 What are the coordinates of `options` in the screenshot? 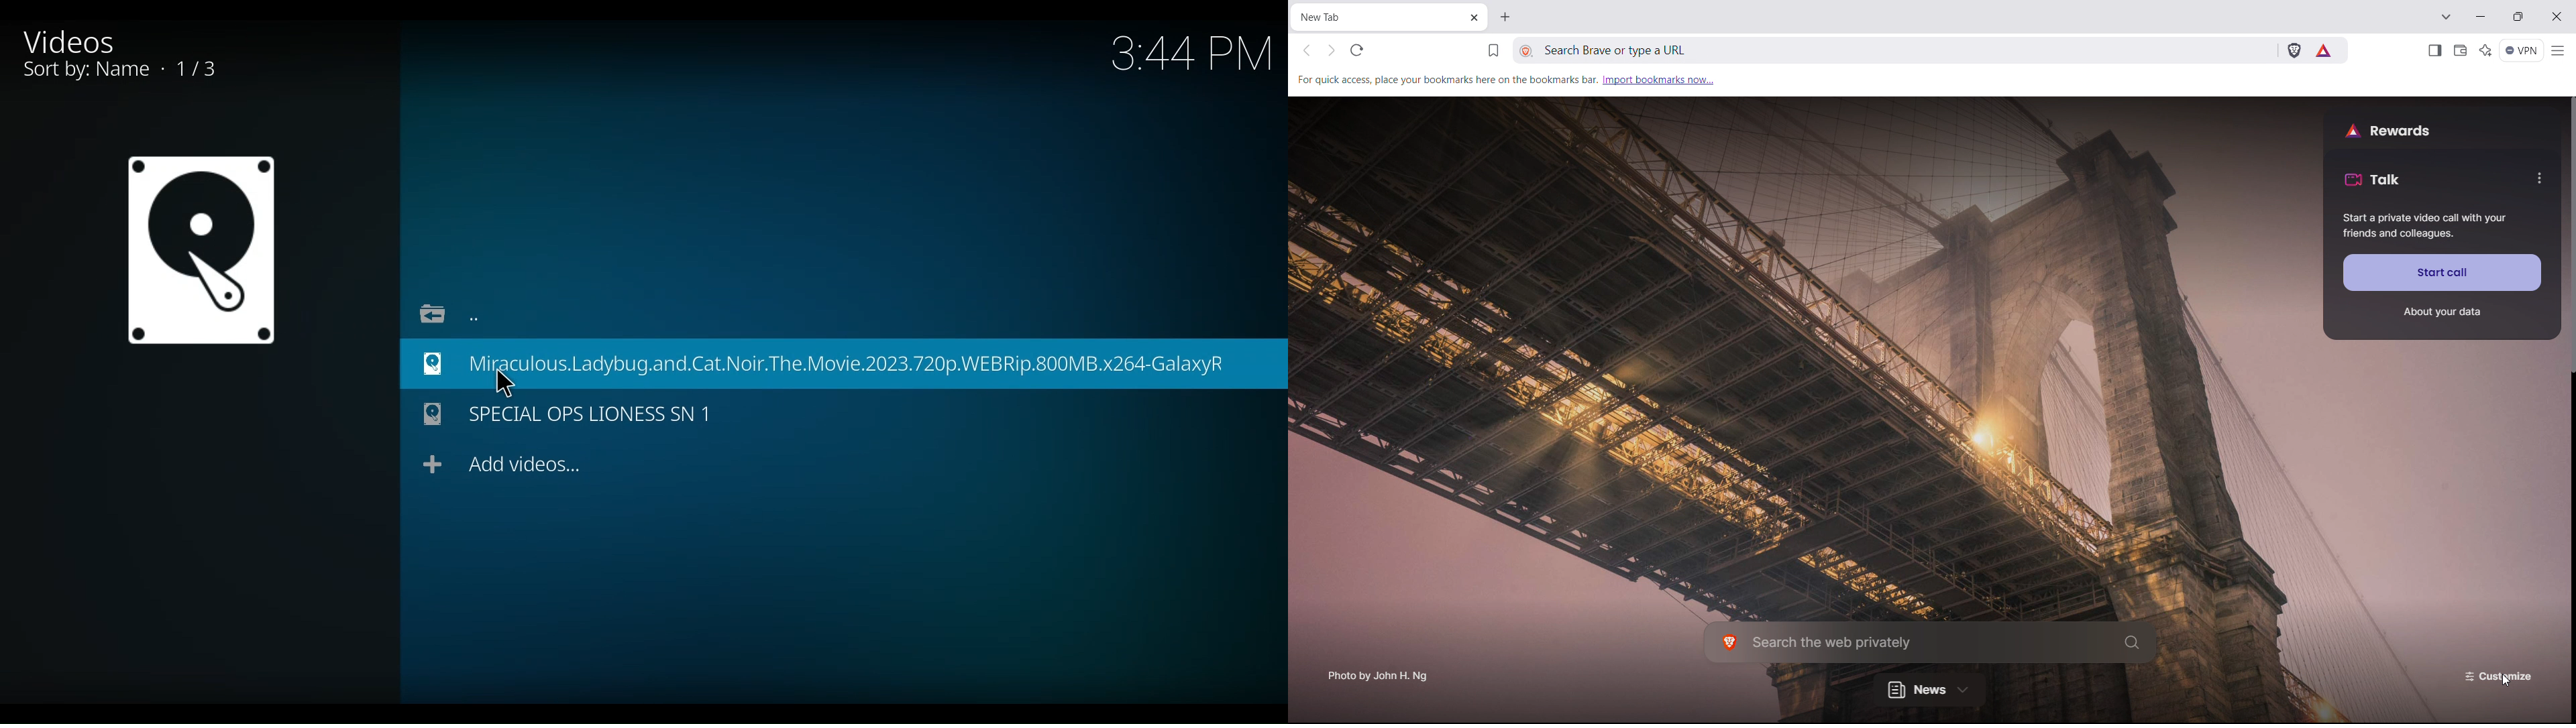 It's located at (2538, 178).